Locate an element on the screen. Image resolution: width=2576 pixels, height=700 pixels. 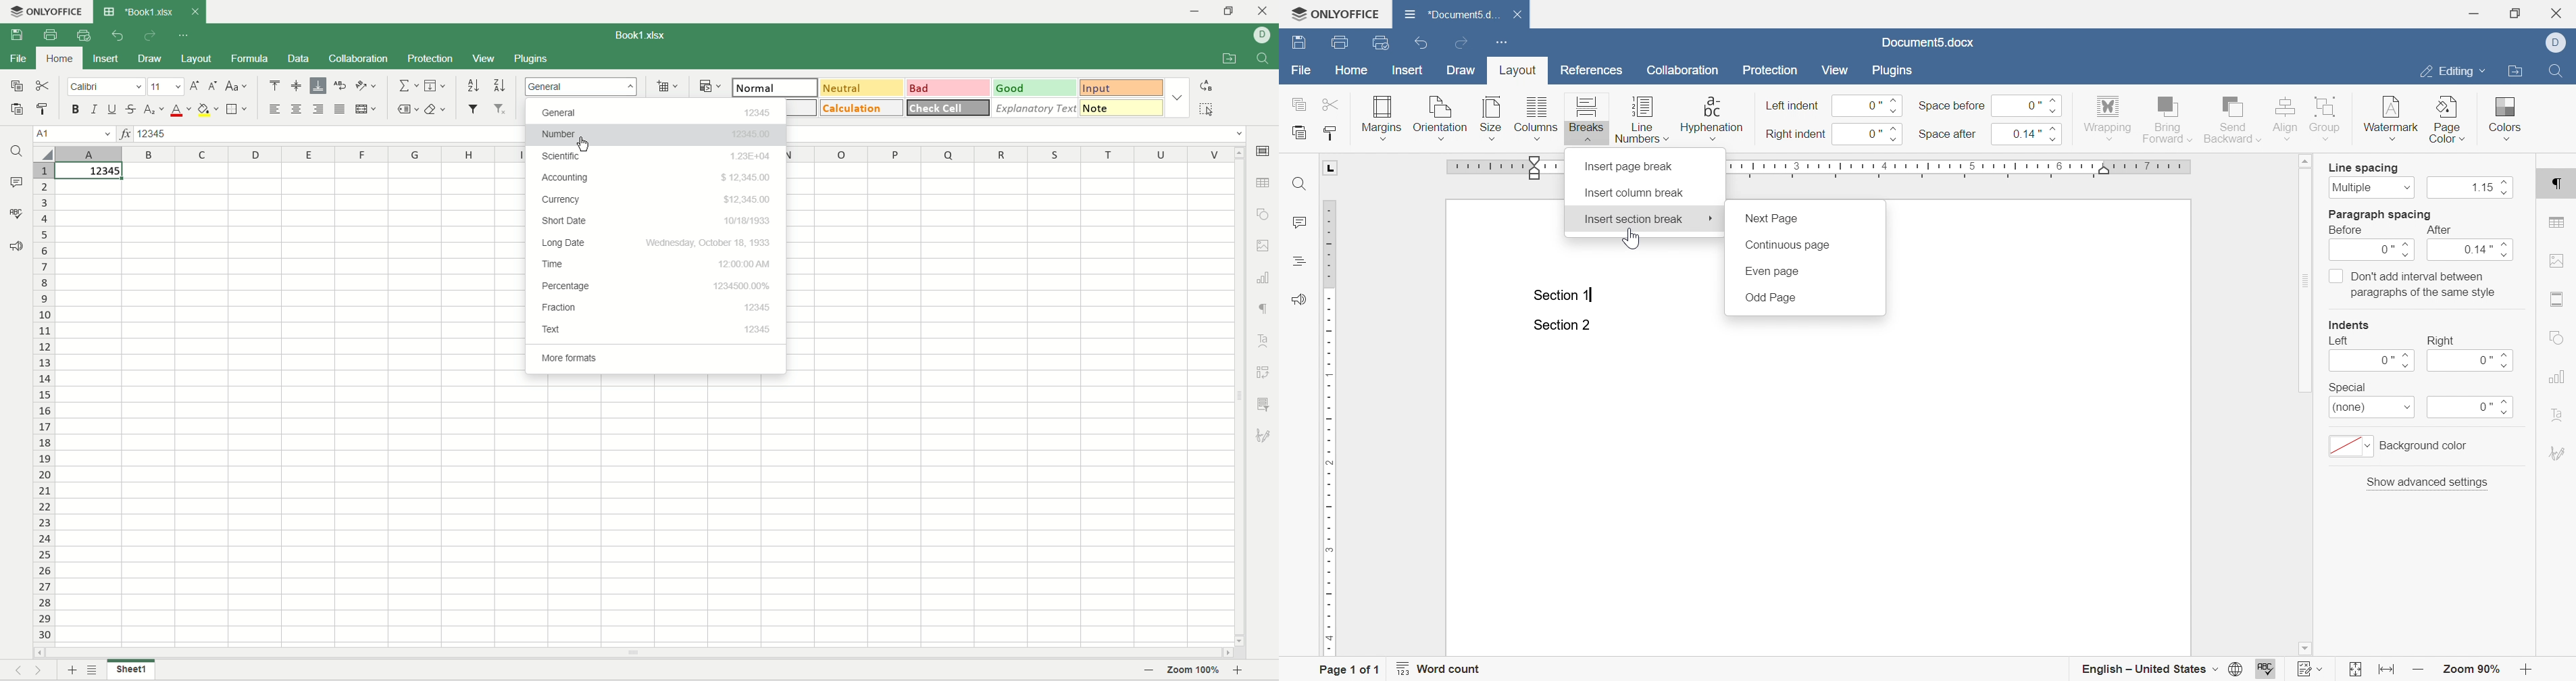
0 is located at coordinates (2371, 361).